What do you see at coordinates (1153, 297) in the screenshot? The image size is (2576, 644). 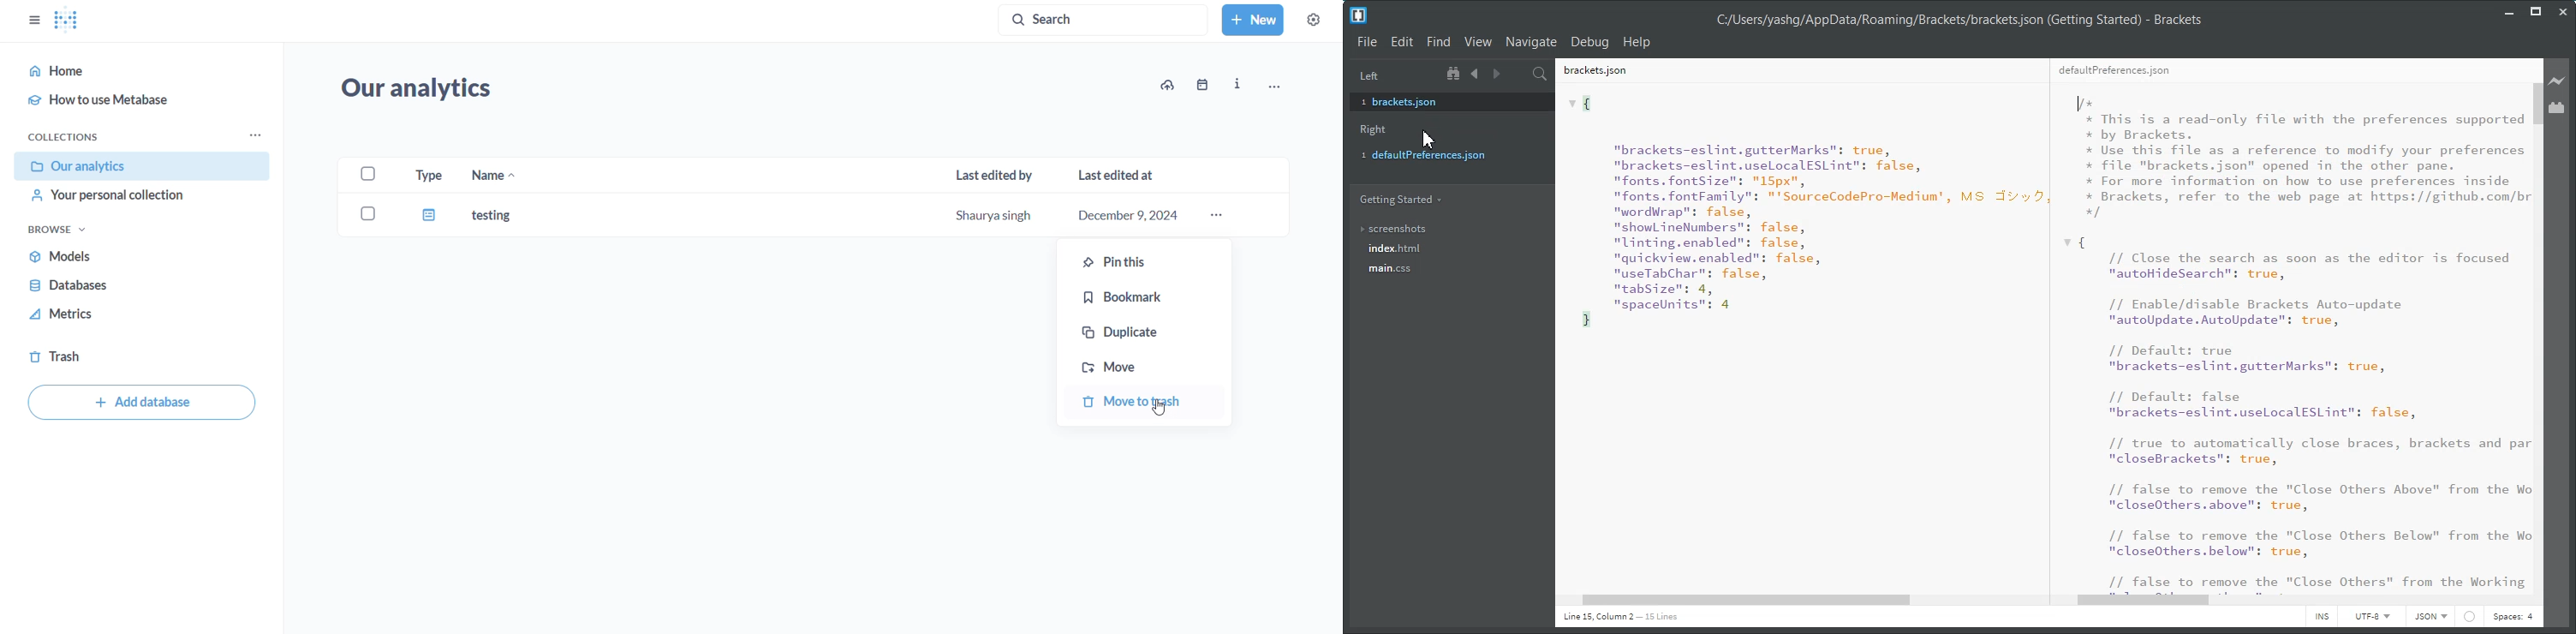 I see `bookmark` at bounding box center [1153, 297].